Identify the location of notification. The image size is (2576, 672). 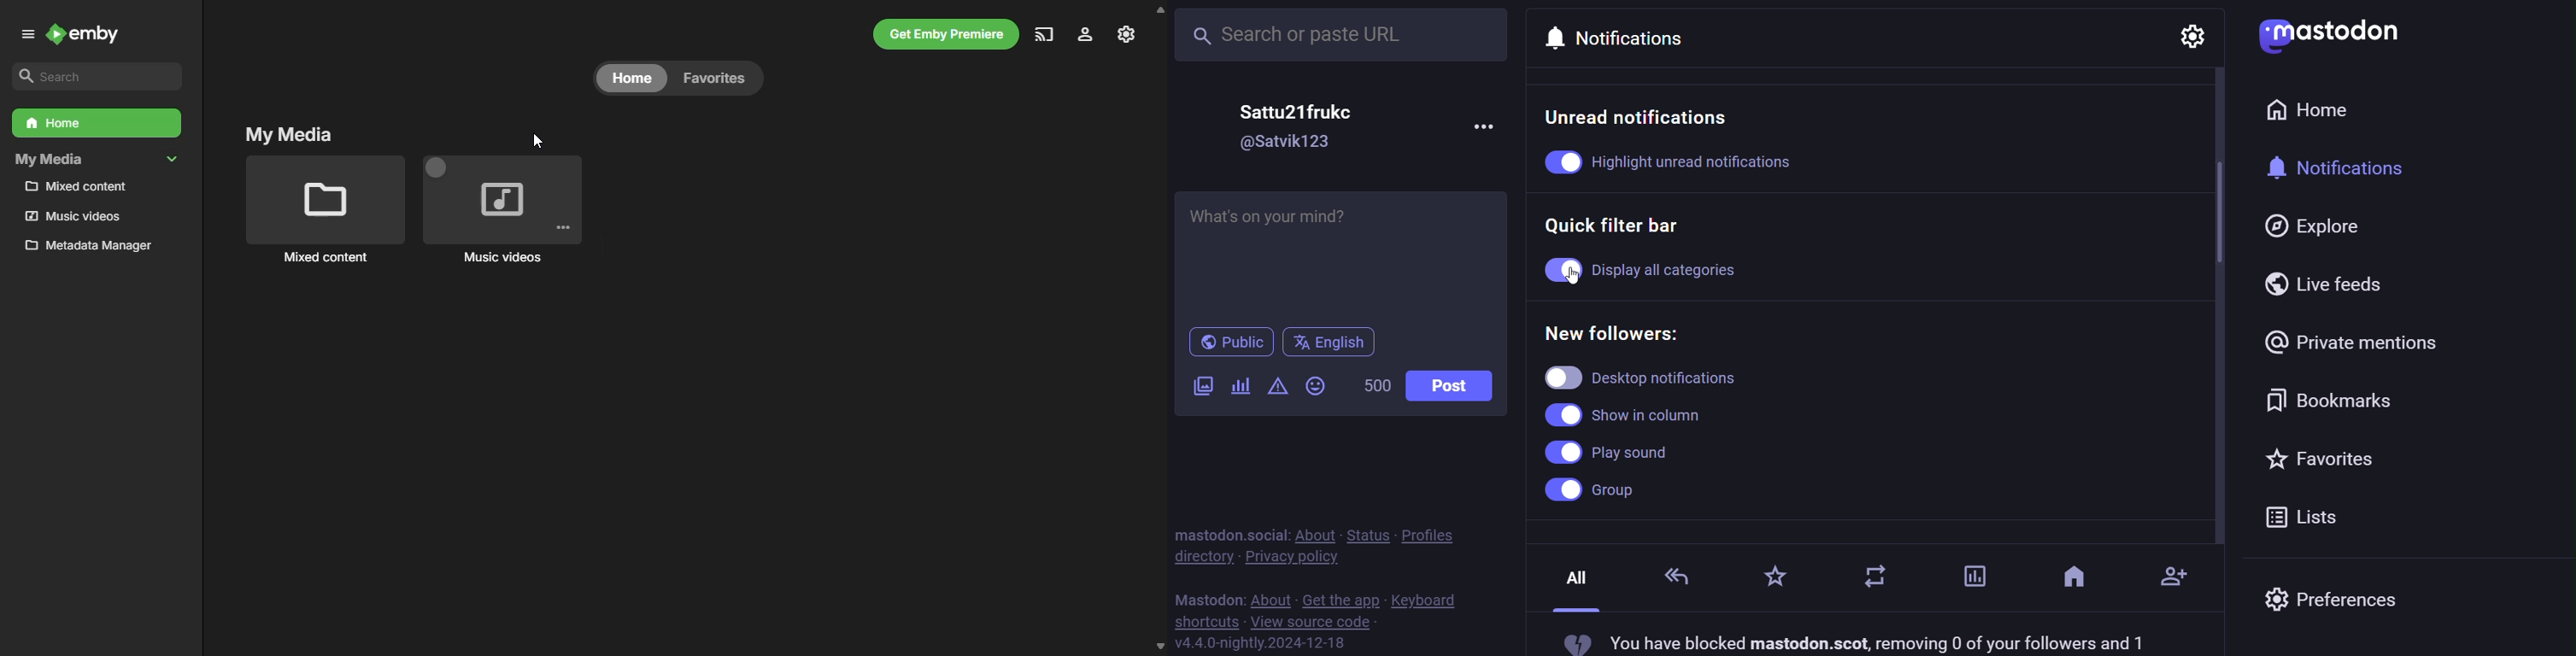
(1627, 34).